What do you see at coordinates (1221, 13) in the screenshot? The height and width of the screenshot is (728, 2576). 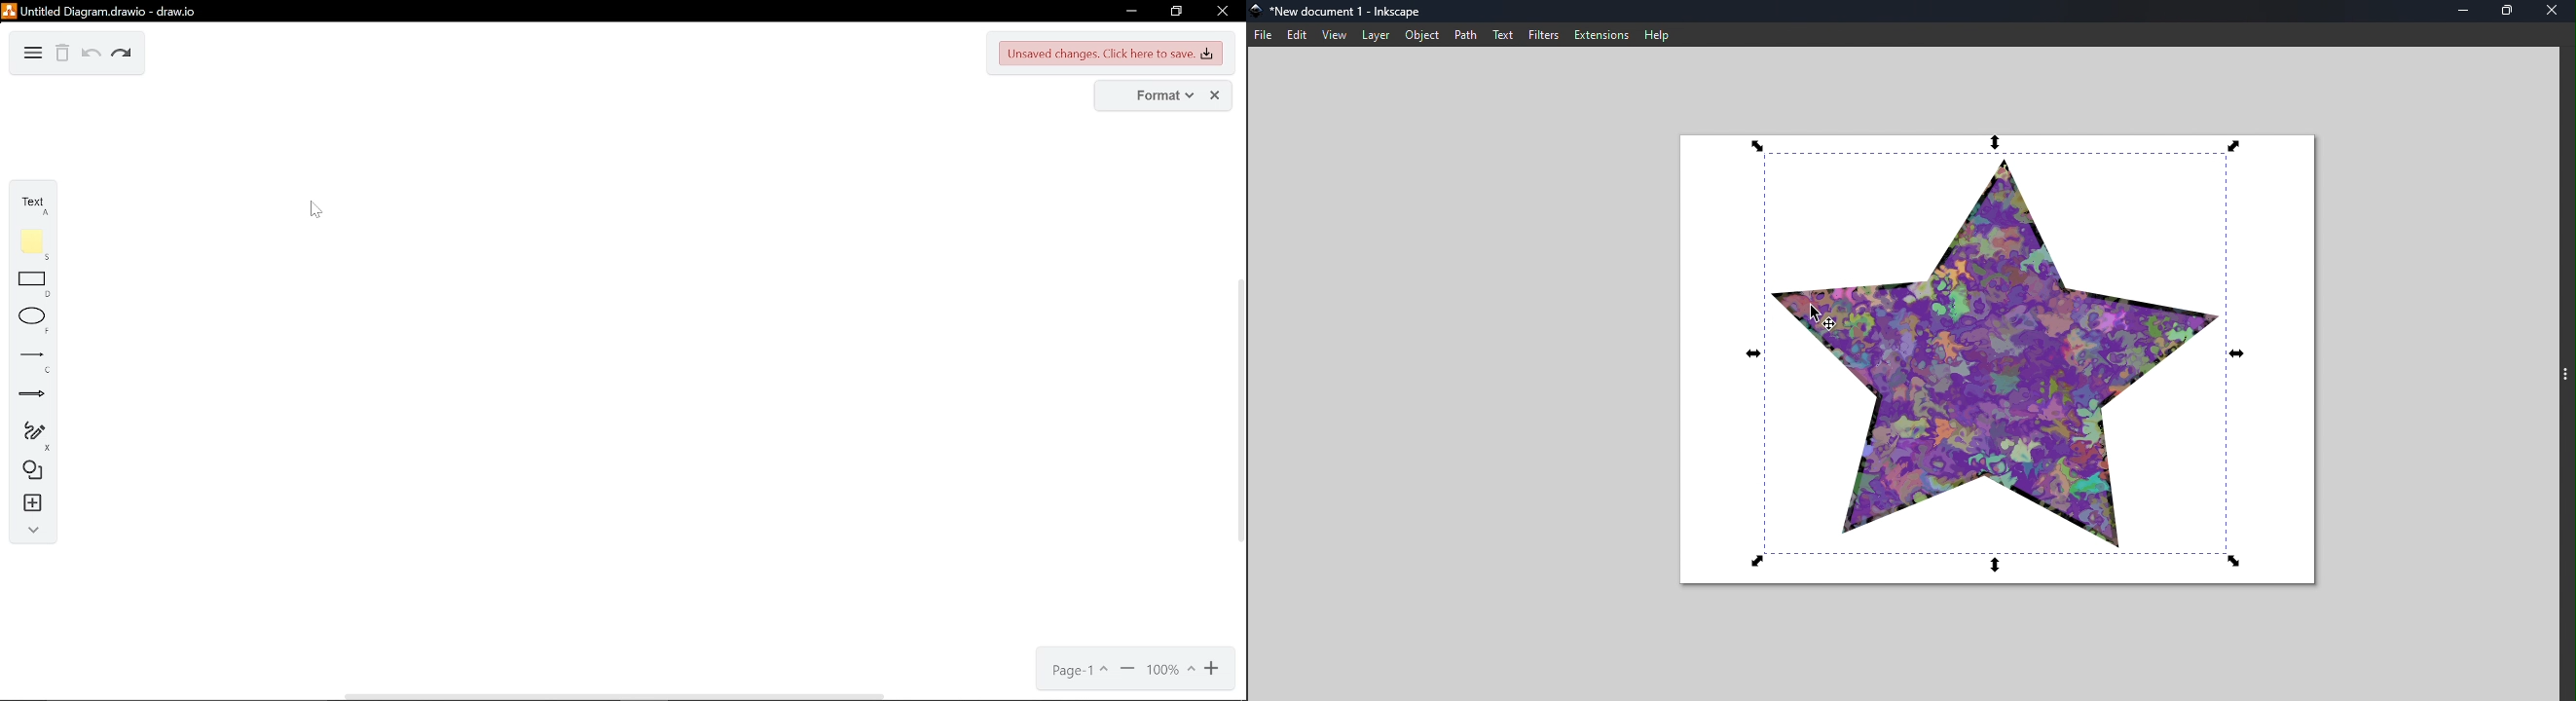 I see `close` at bounding box center [1221, 13].